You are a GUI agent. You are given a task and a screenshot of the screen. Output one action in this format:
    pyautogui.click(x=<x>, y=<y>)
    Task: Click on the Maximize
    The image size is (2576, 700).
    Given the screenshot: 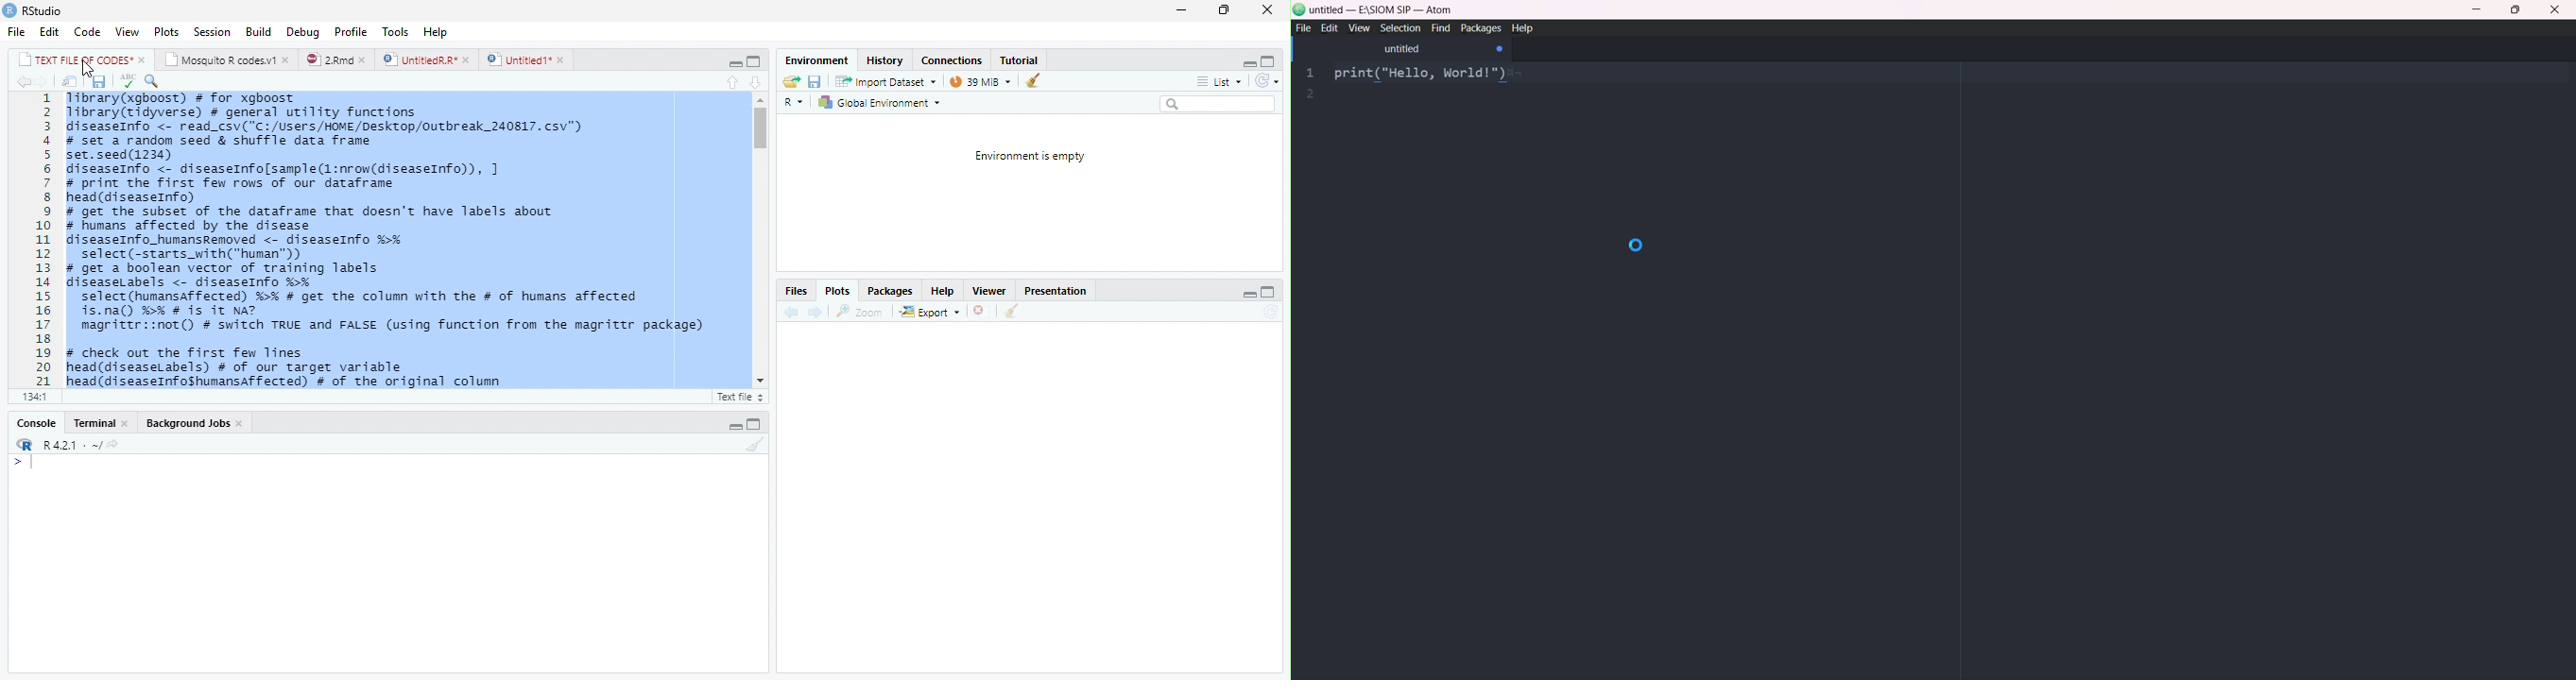 What is the action you would take?
    pyautogui.click(x=1267, y=290)
    